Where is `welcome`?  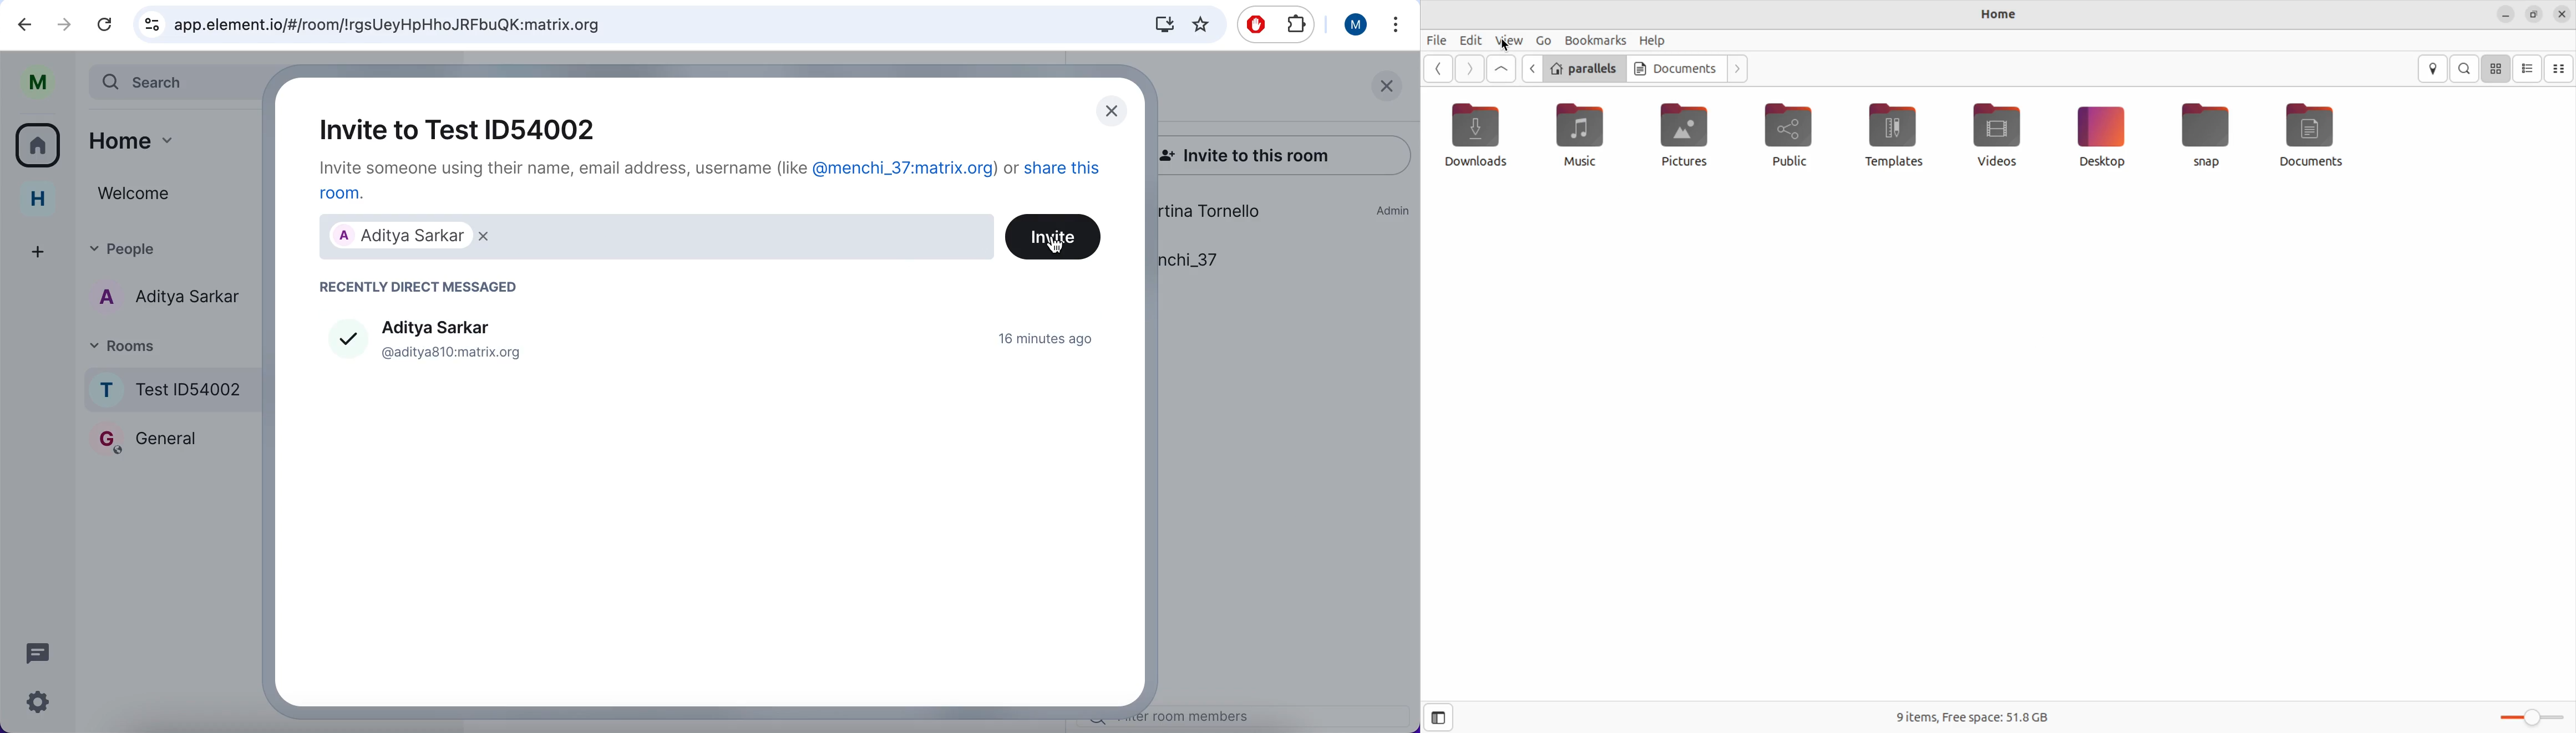
welcome is located at coordinates (174, 192).